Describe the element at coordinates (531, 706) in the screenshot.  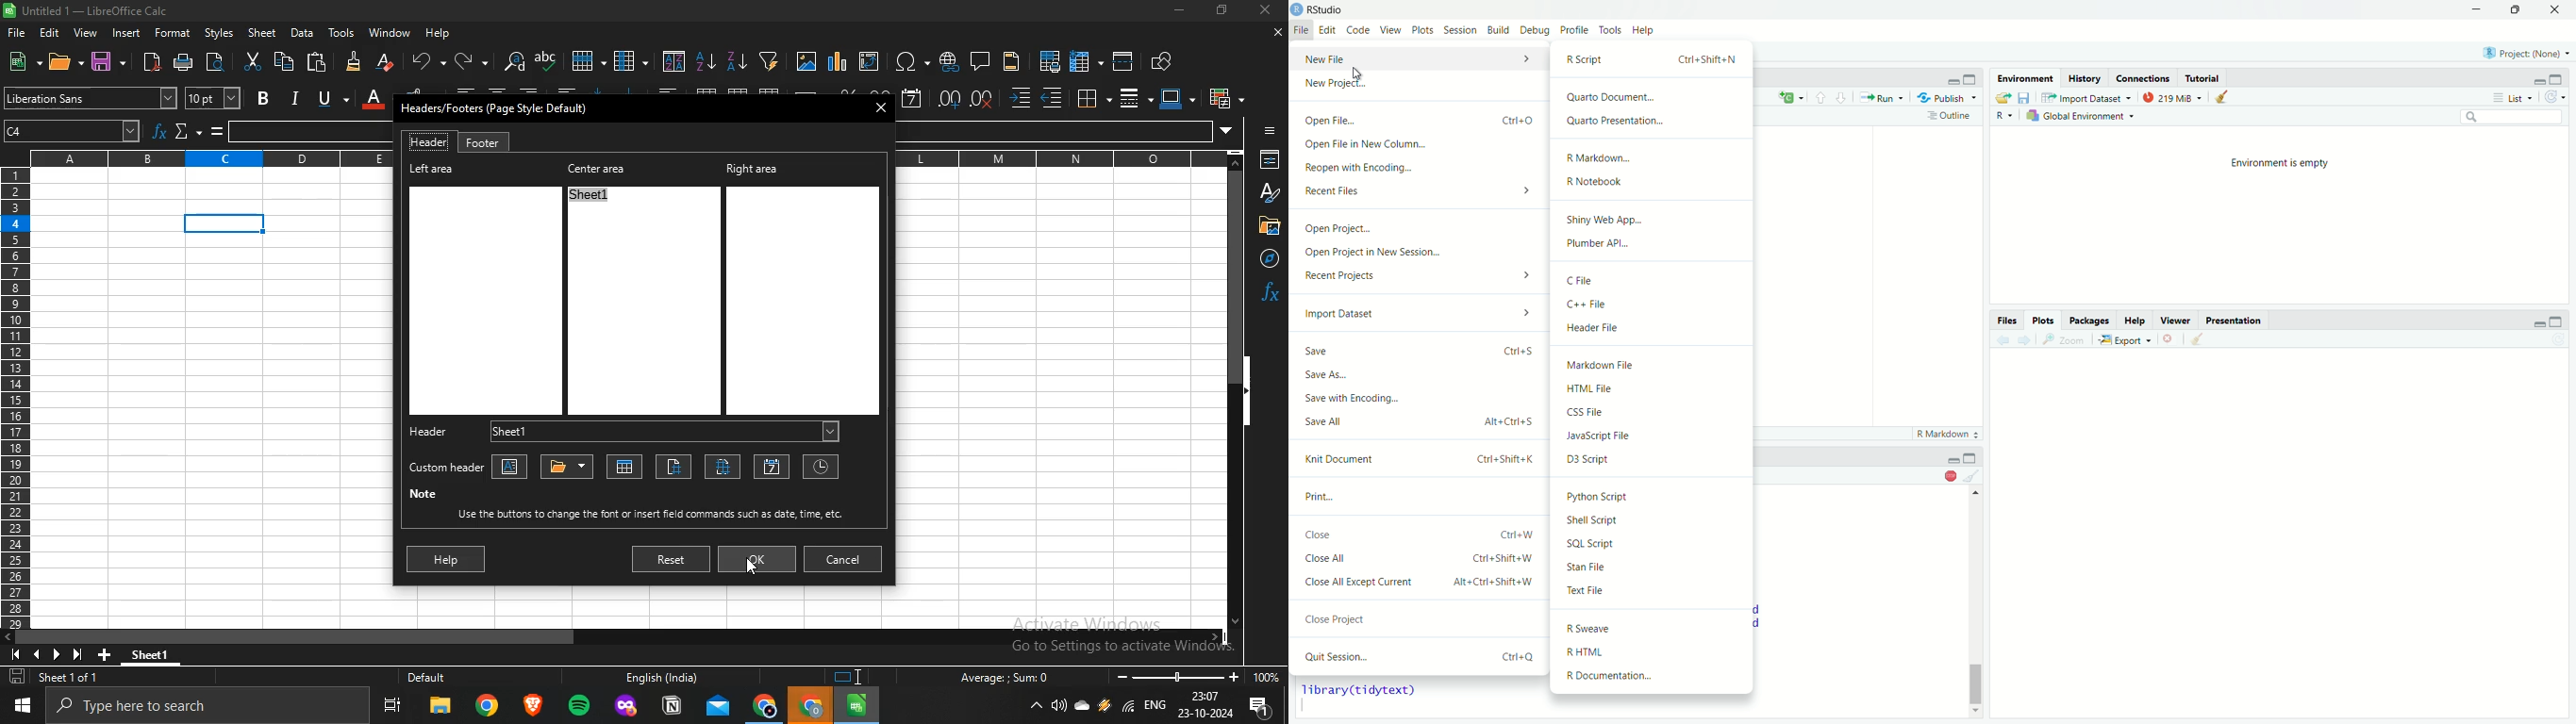
I see `brave` at that location.